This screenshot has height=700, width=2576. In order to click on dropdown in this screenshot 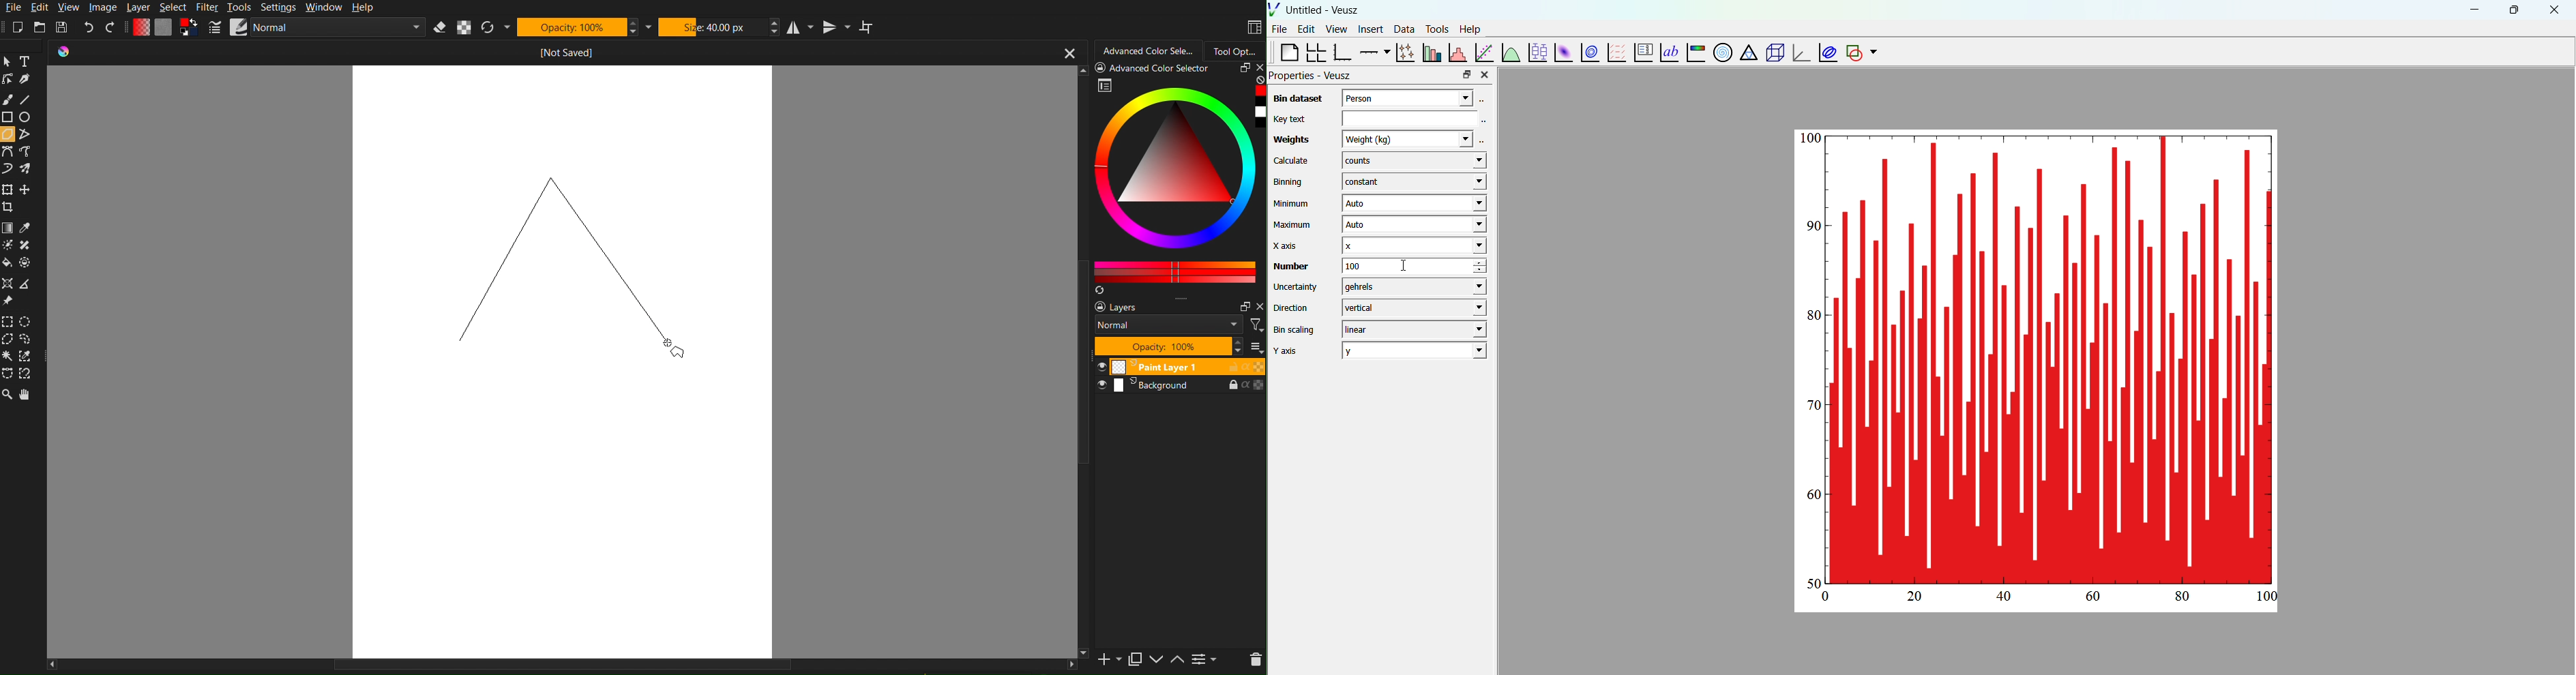, I will do `click(1874, 52)`.